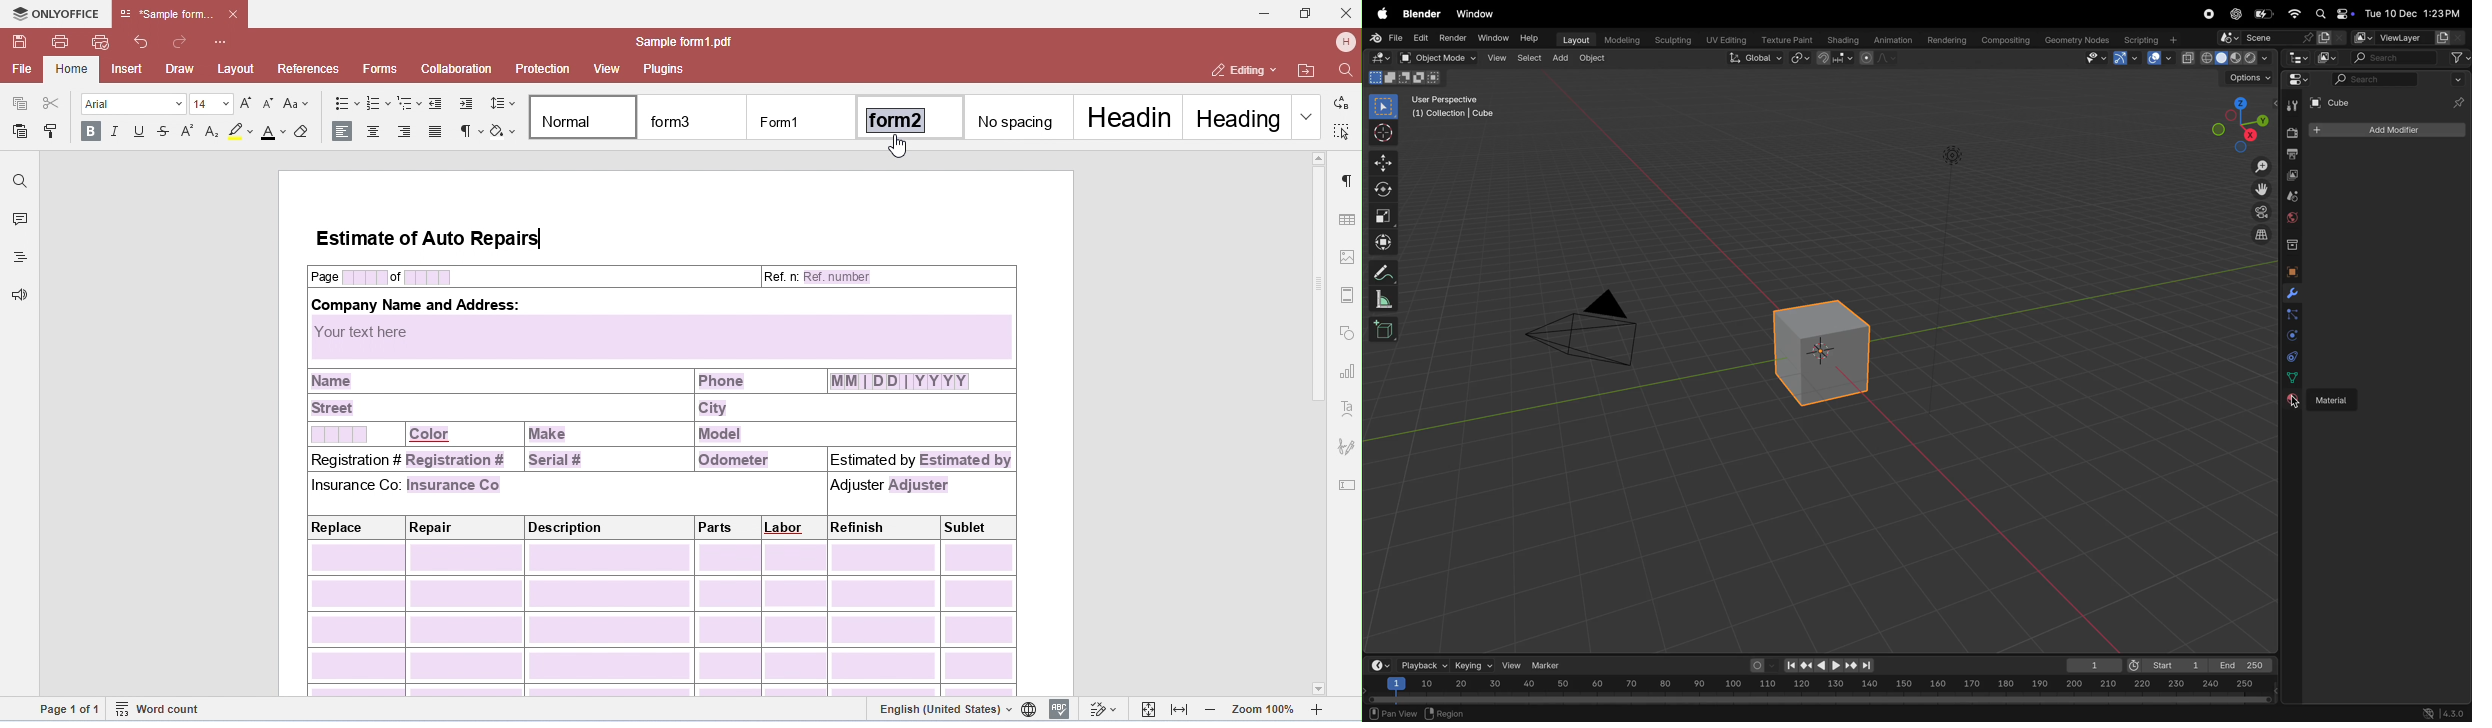 The height and width of the screenshot is (728, 2492). What do you see at coordinates (2294, 378) in the screenshot?
I see `` at bounding box center [2294, 378].